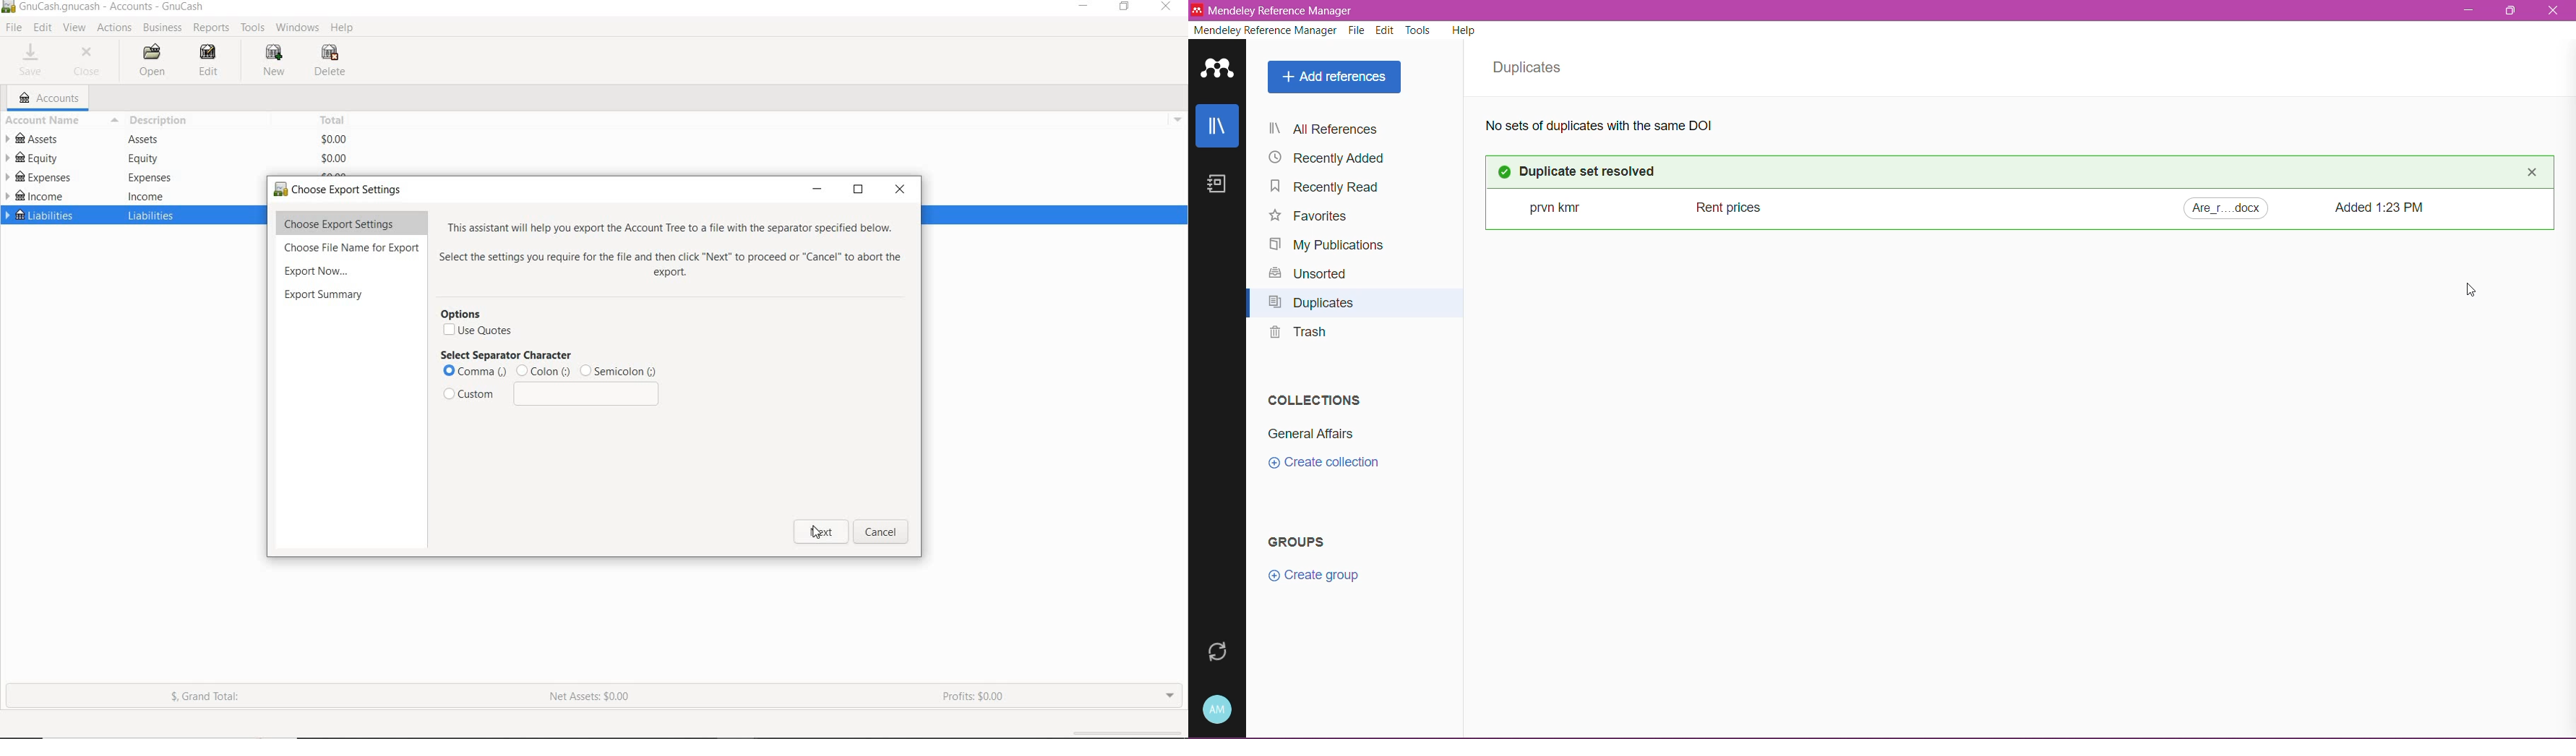 The image size is (2576, 756). Describe the element at coordinates (1328, 158) in the screenshot. I see `Recently Added` at that location.